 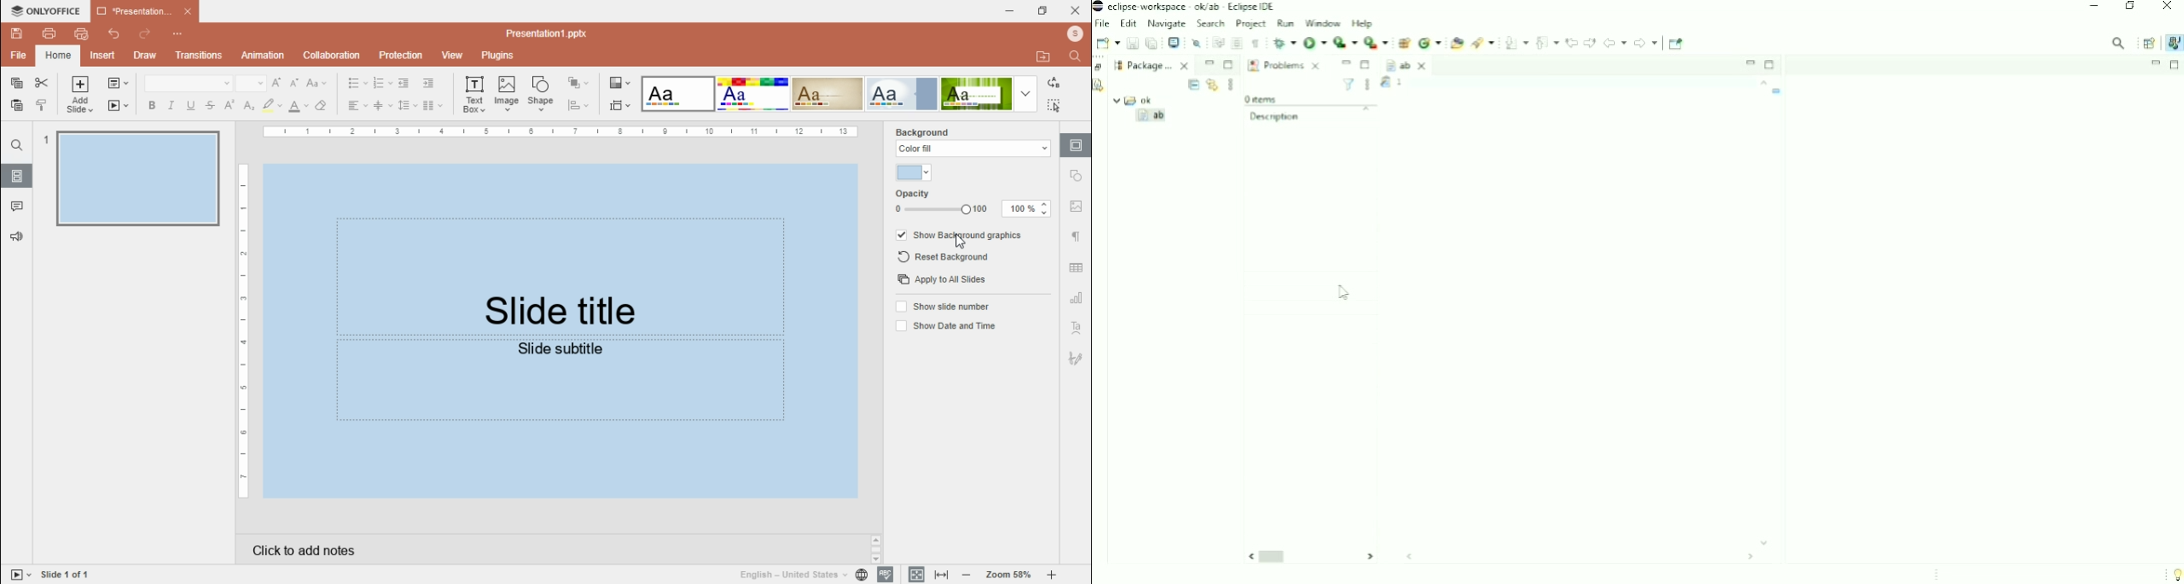 What do you see at coordinates (1118, 64) in the screenshot?
I see `Workspace` at bounding box center [1118, 64].